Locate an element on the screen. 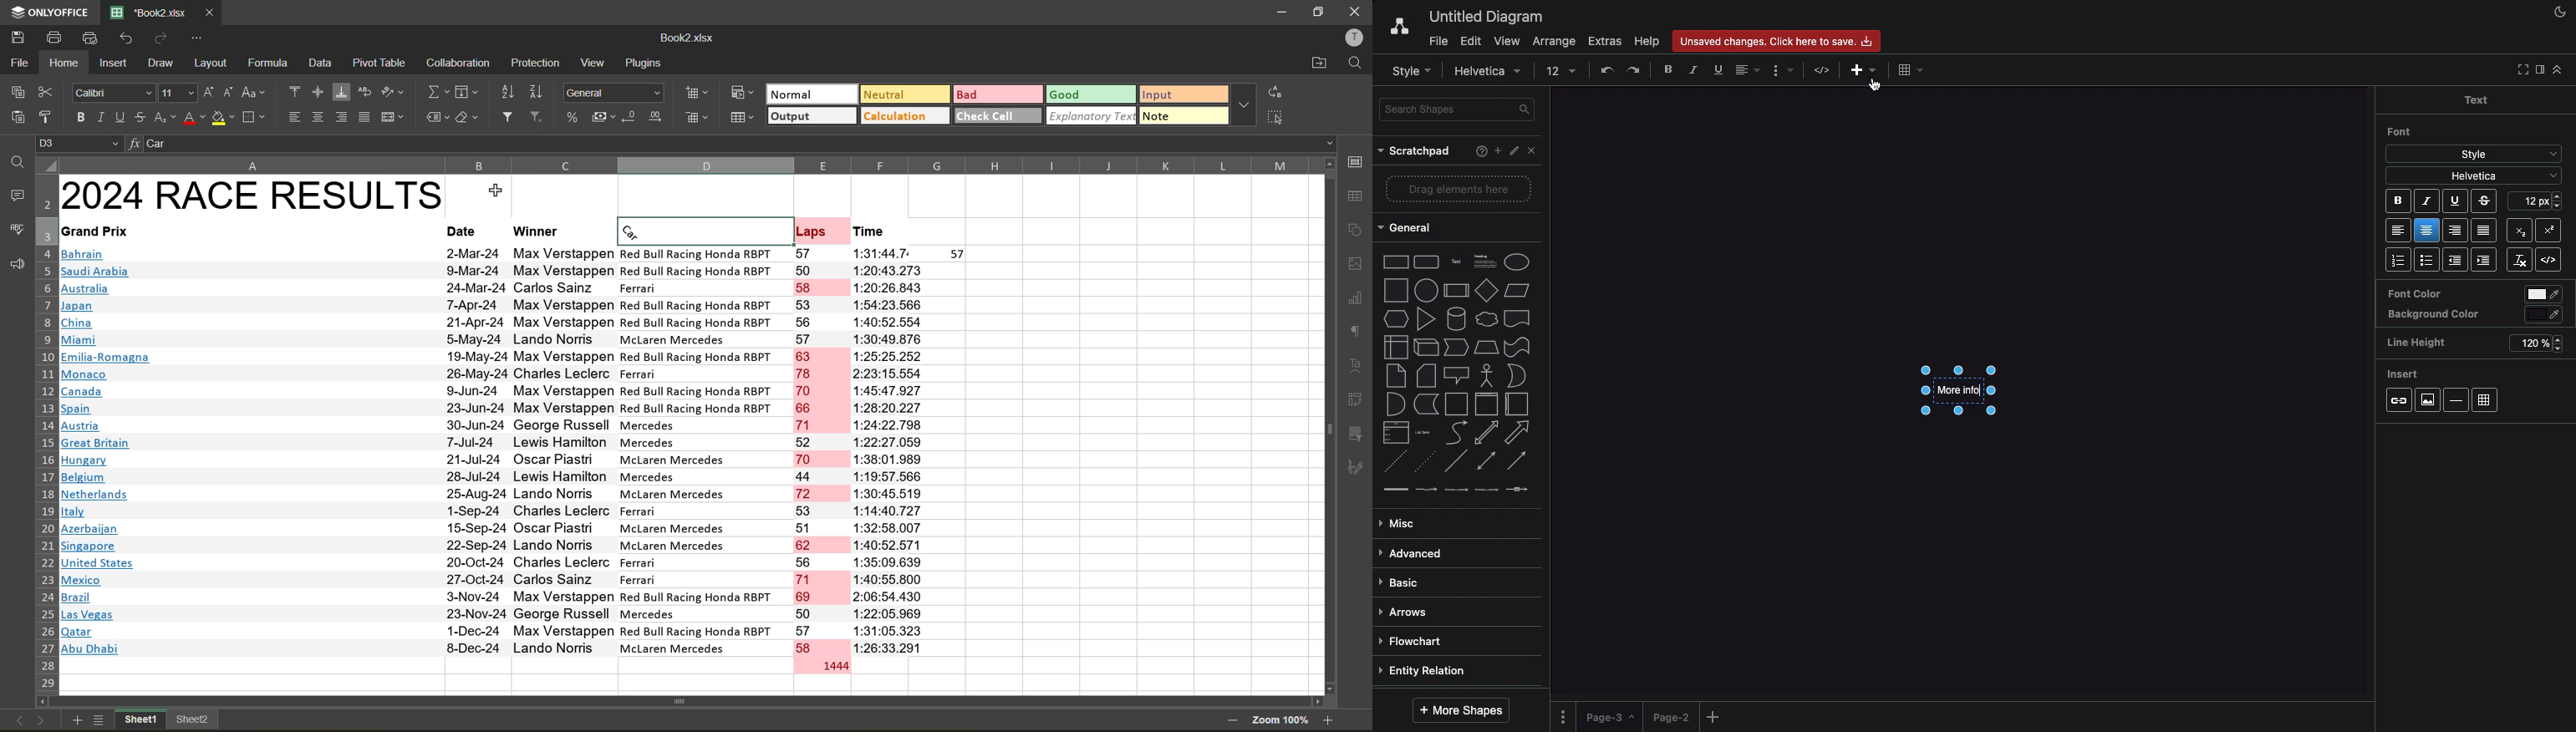  trapezoid is located at coordinates (1486, 348).